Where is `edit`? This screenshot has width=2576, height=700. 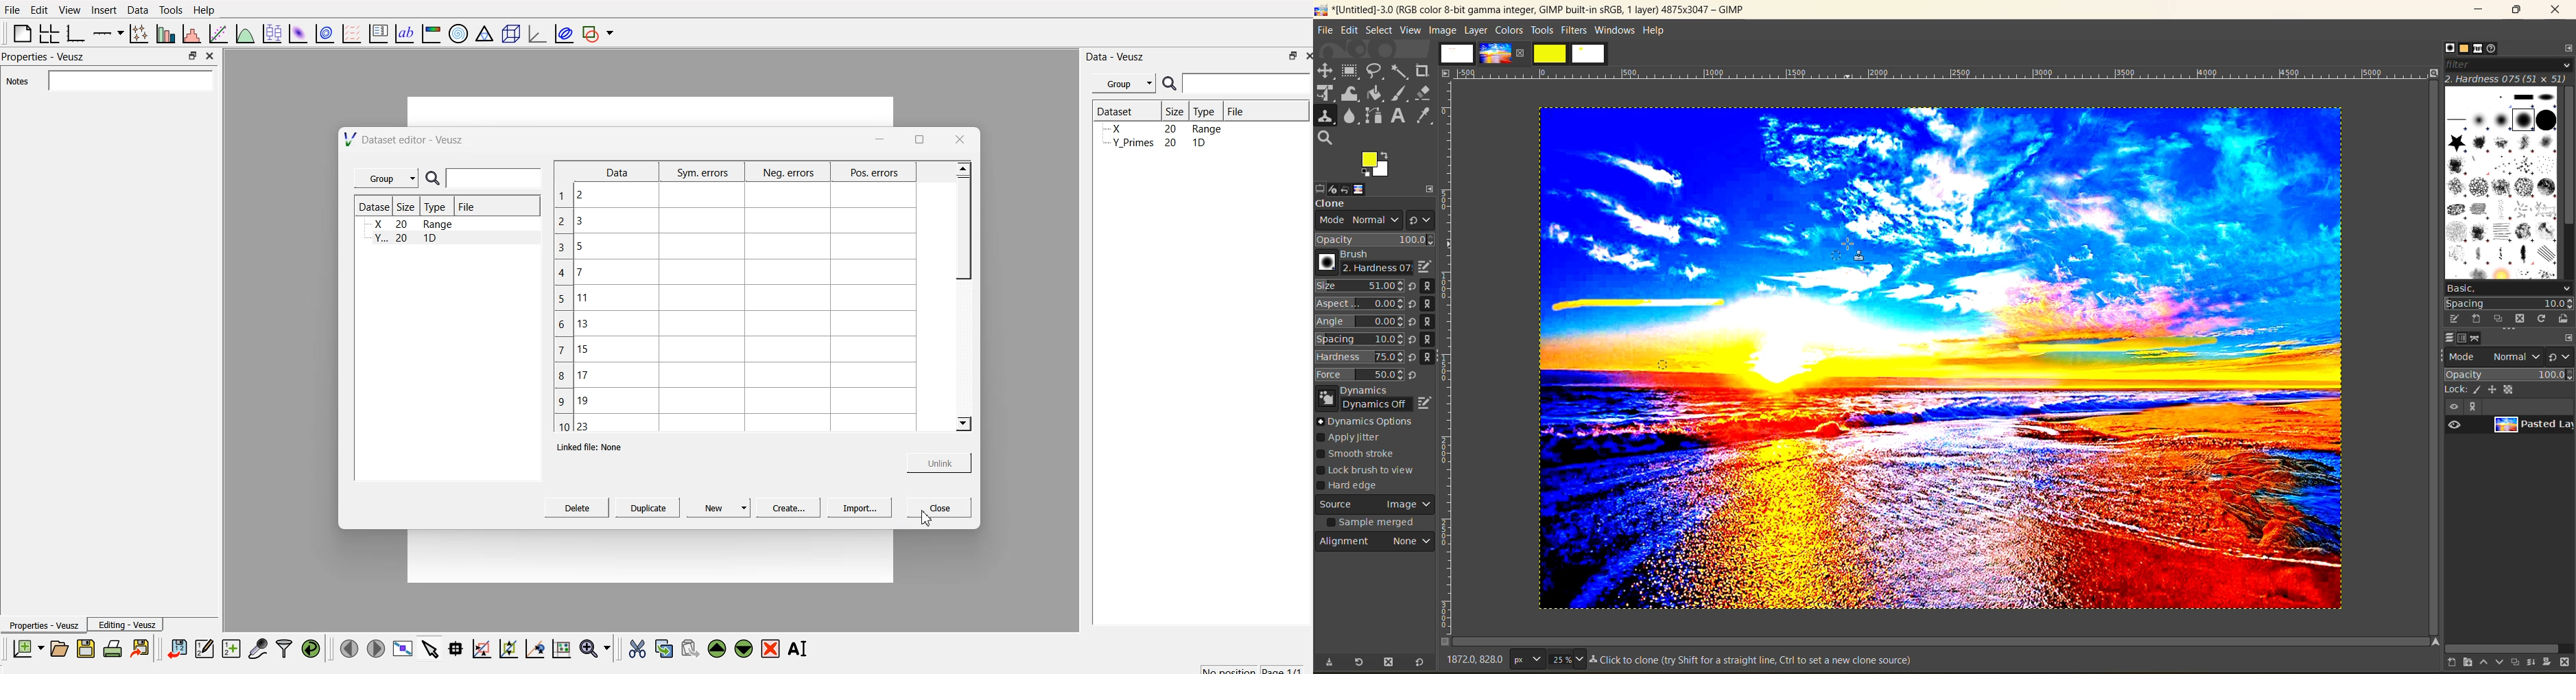 edit is located at coordinates (1349, 30).